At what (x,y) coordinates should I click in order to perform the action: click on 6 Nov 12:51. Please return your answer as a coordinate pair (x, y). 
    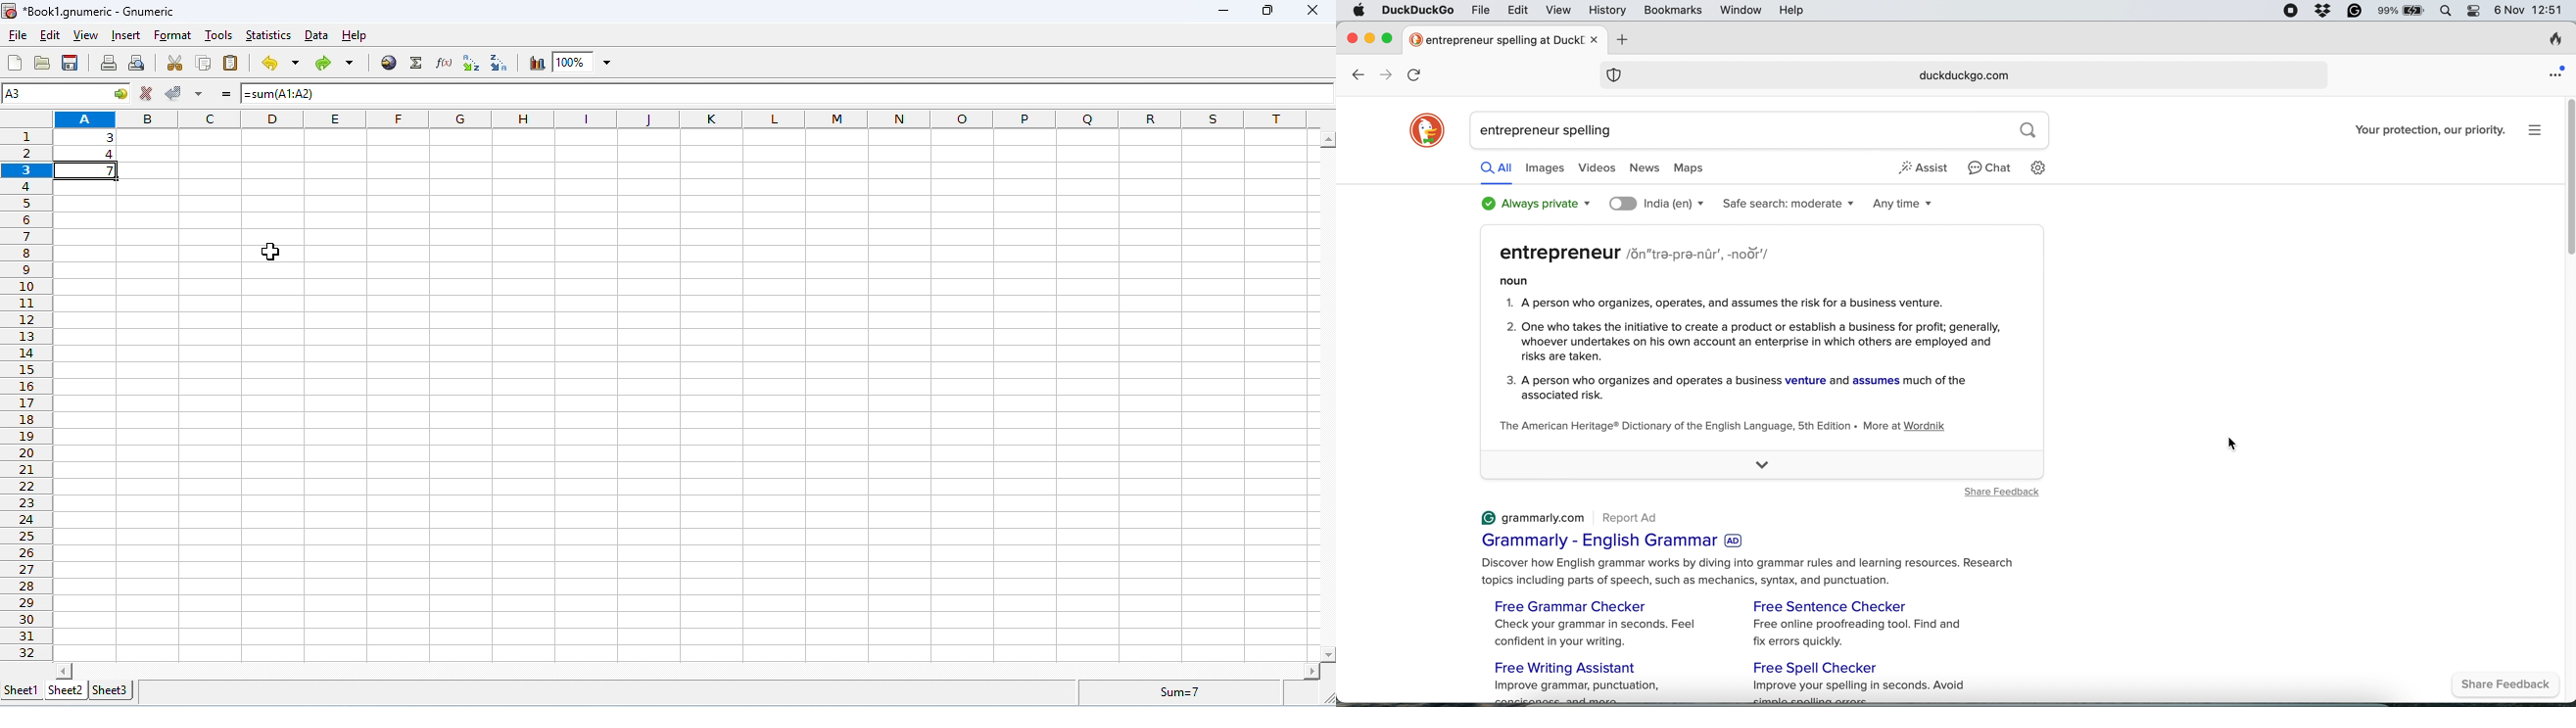
    Looking at the image, I should click on (2530, 11).